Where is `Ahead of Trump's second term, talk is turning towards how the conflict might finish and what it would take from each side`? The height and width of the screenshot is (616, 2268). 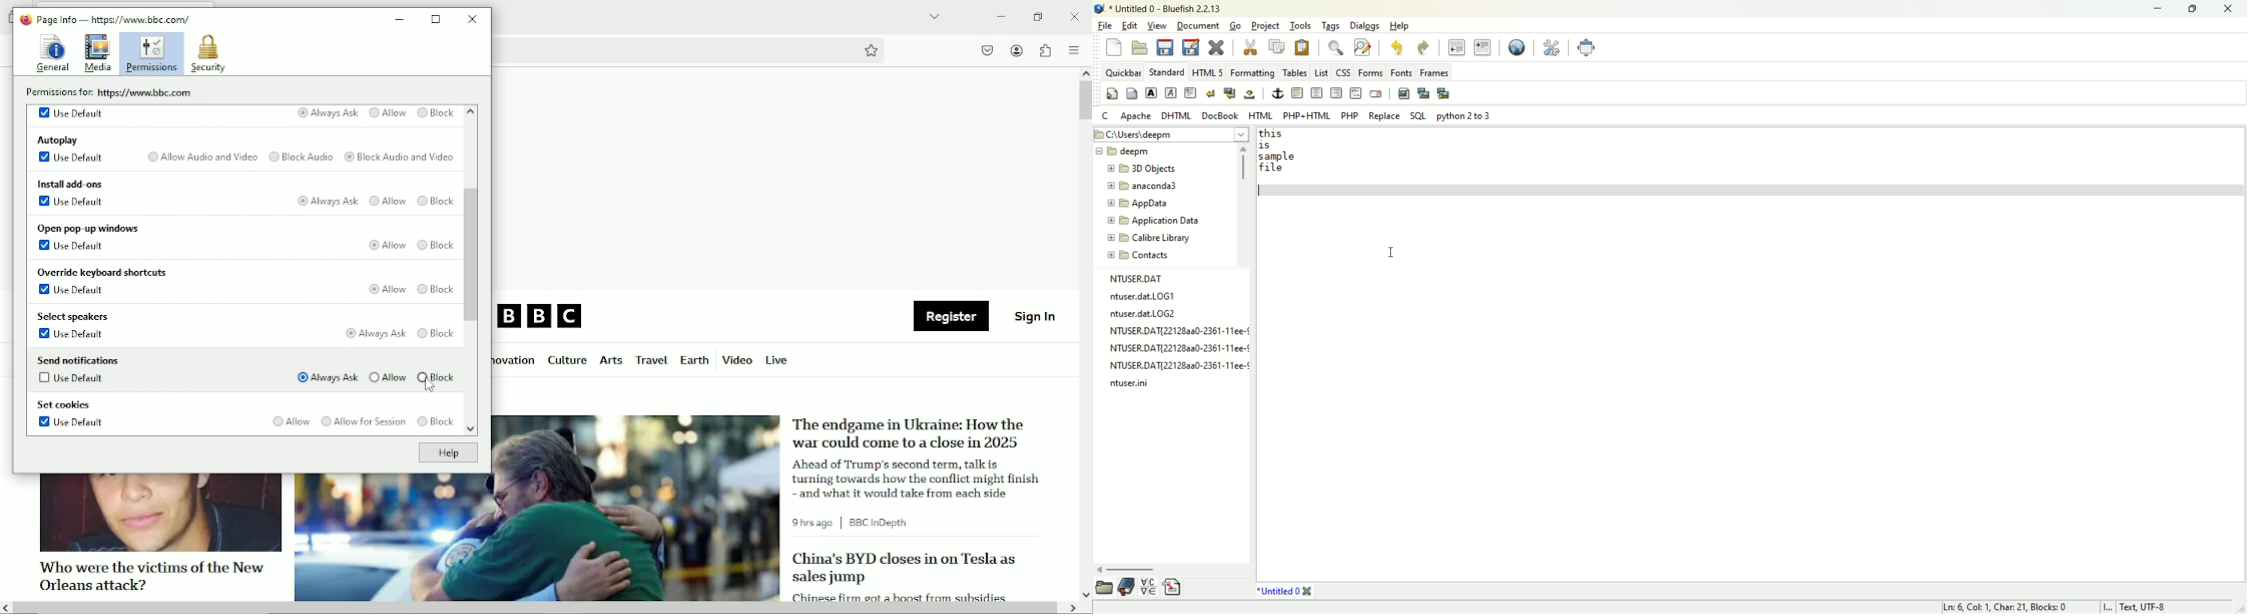
Ahead of Trump's second term, talk is turning towards how the conflict might finish and what it would take from each side is located at coordinates (919, 478).